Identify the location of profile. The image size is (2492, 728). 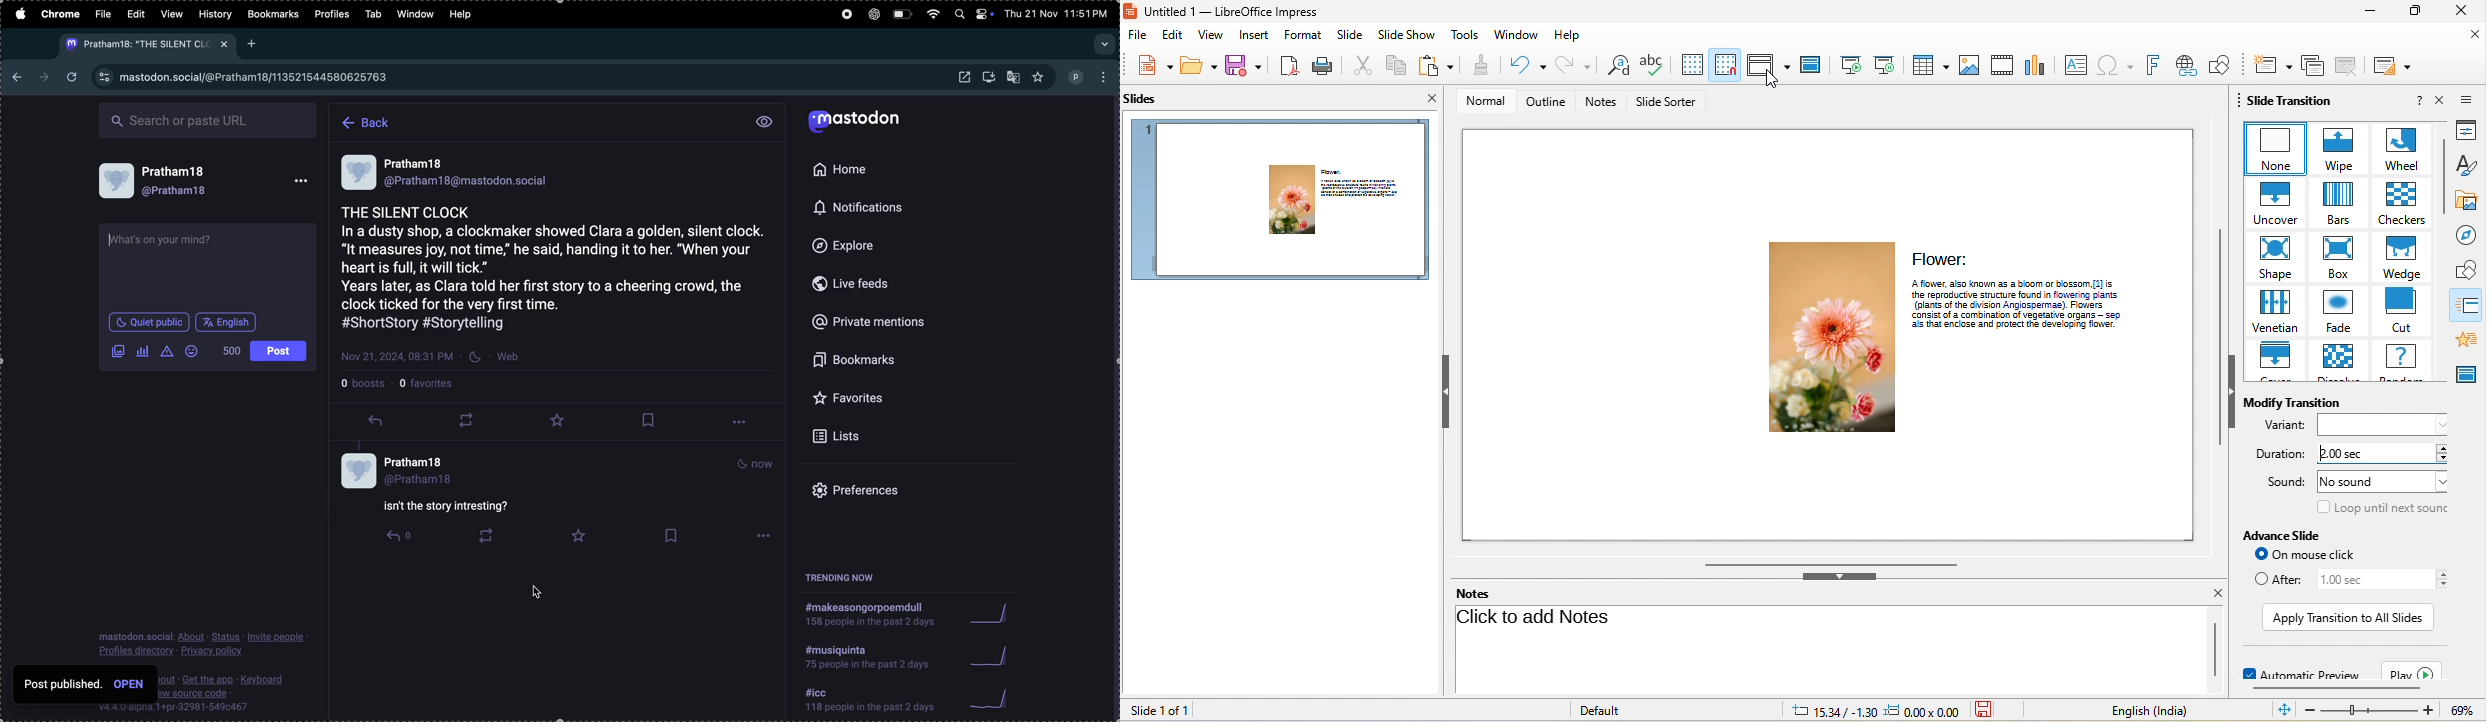
(205, 186).